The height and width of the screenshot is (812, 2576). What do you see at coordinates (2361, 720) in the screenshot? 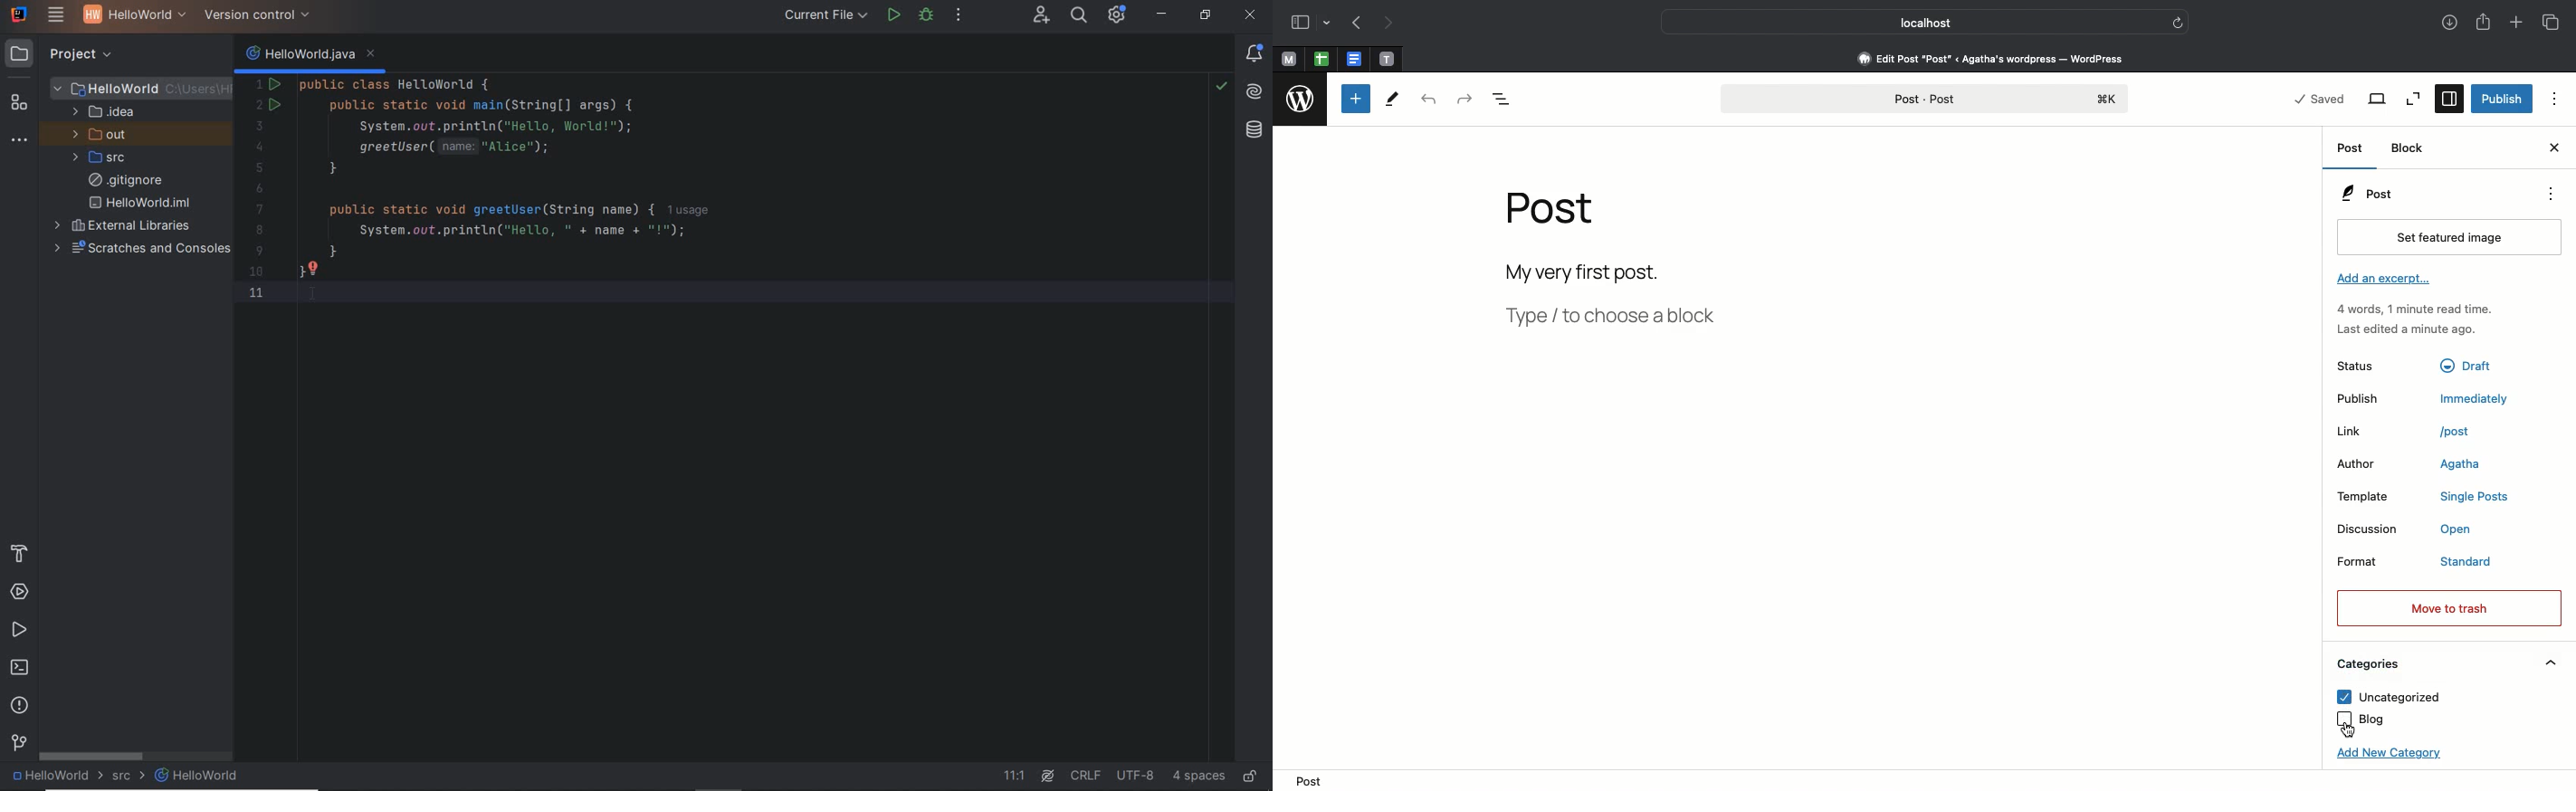
I see `Blog` at bounding box center [2361, 720].